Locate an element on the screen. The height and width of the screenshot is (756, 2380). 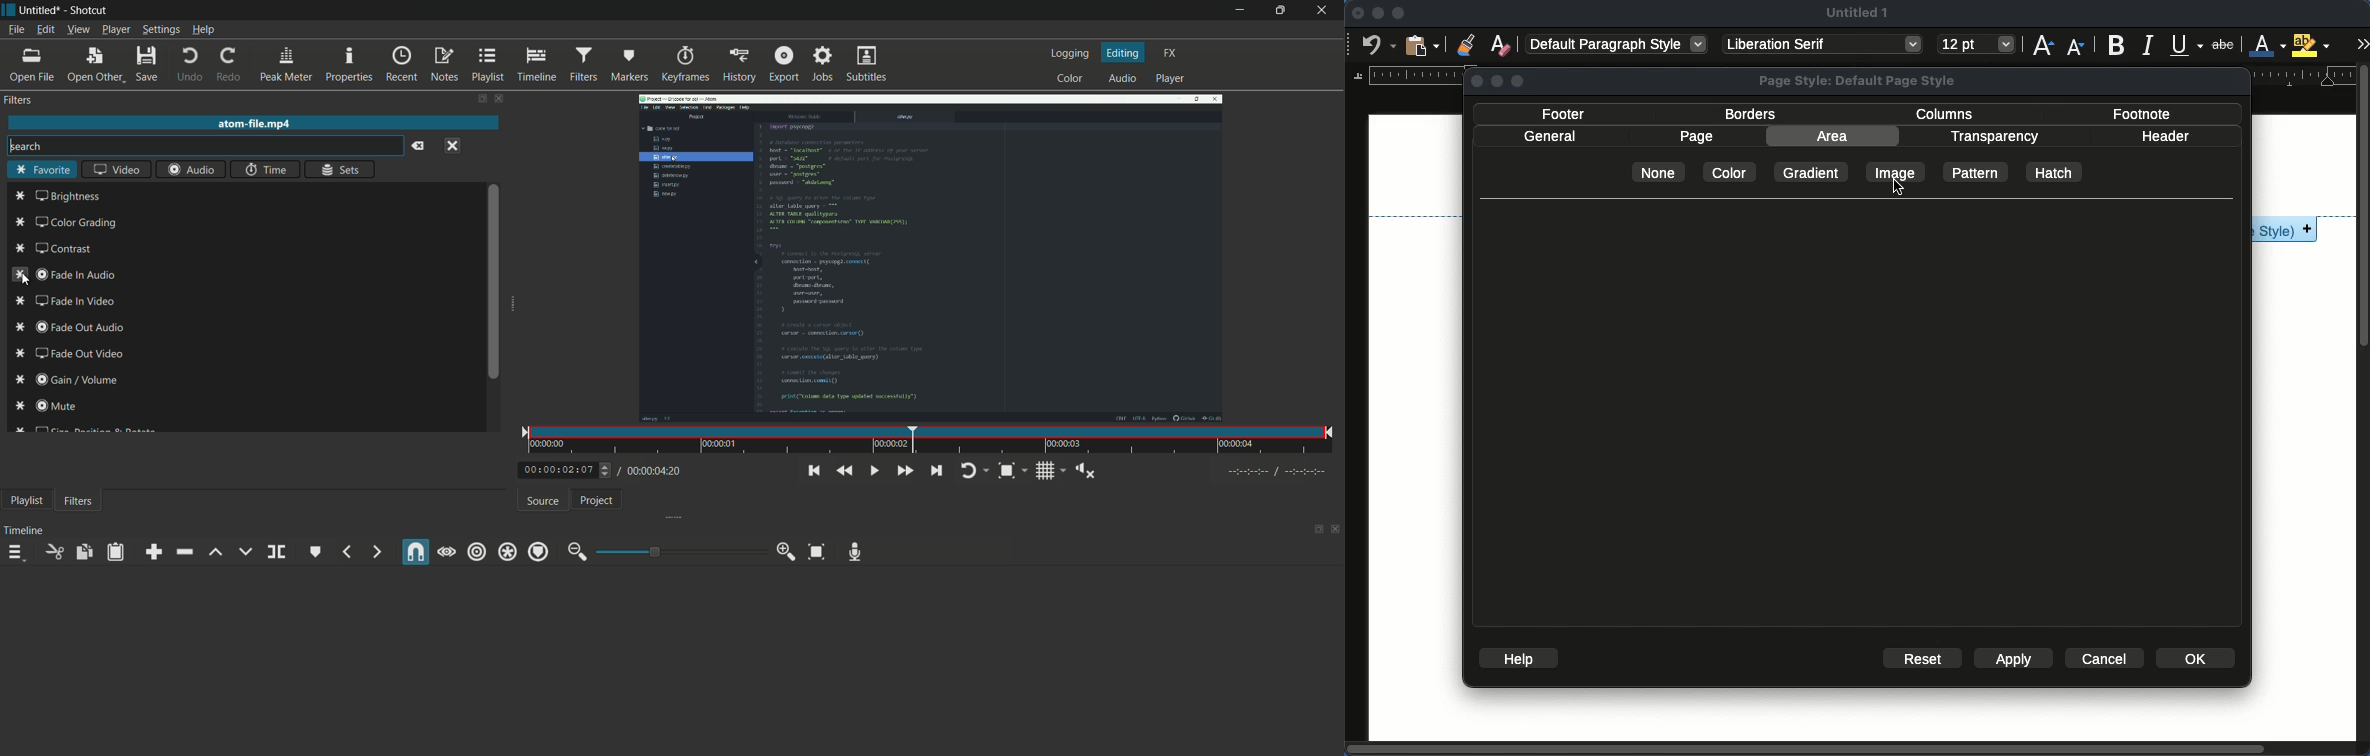
contrast is located at coordinates (62, 248).